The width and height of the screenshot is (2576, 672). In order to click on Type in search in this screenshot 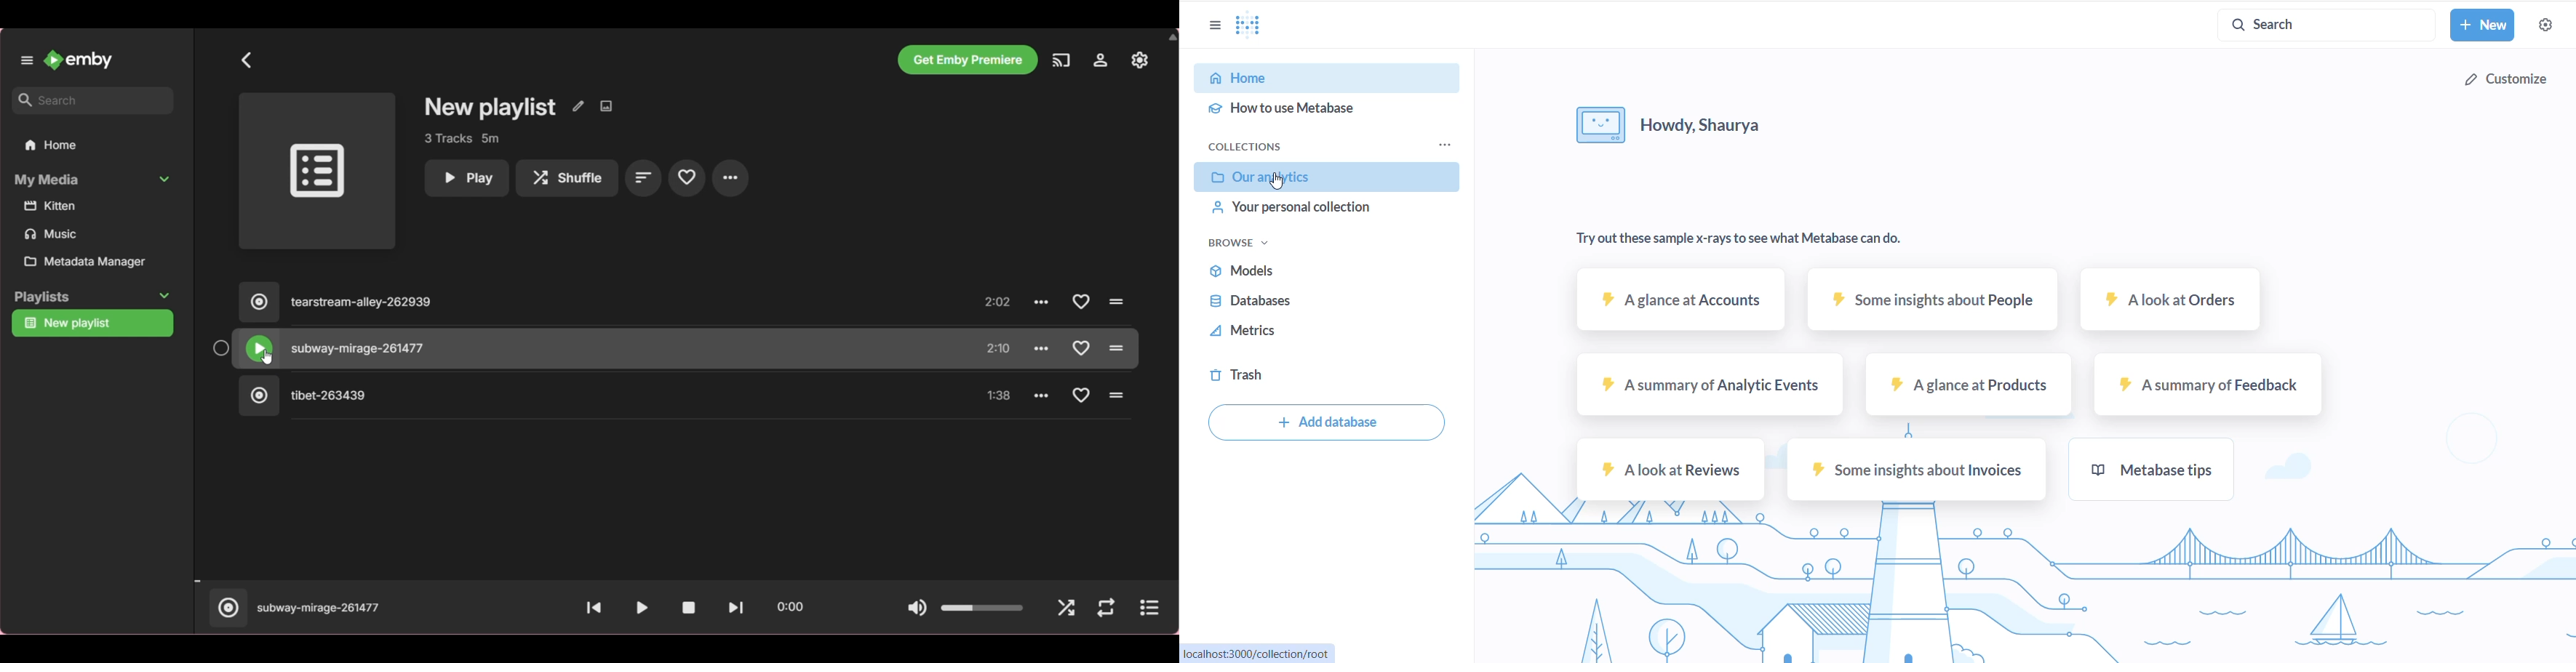, I will do `click(92, 101)`.